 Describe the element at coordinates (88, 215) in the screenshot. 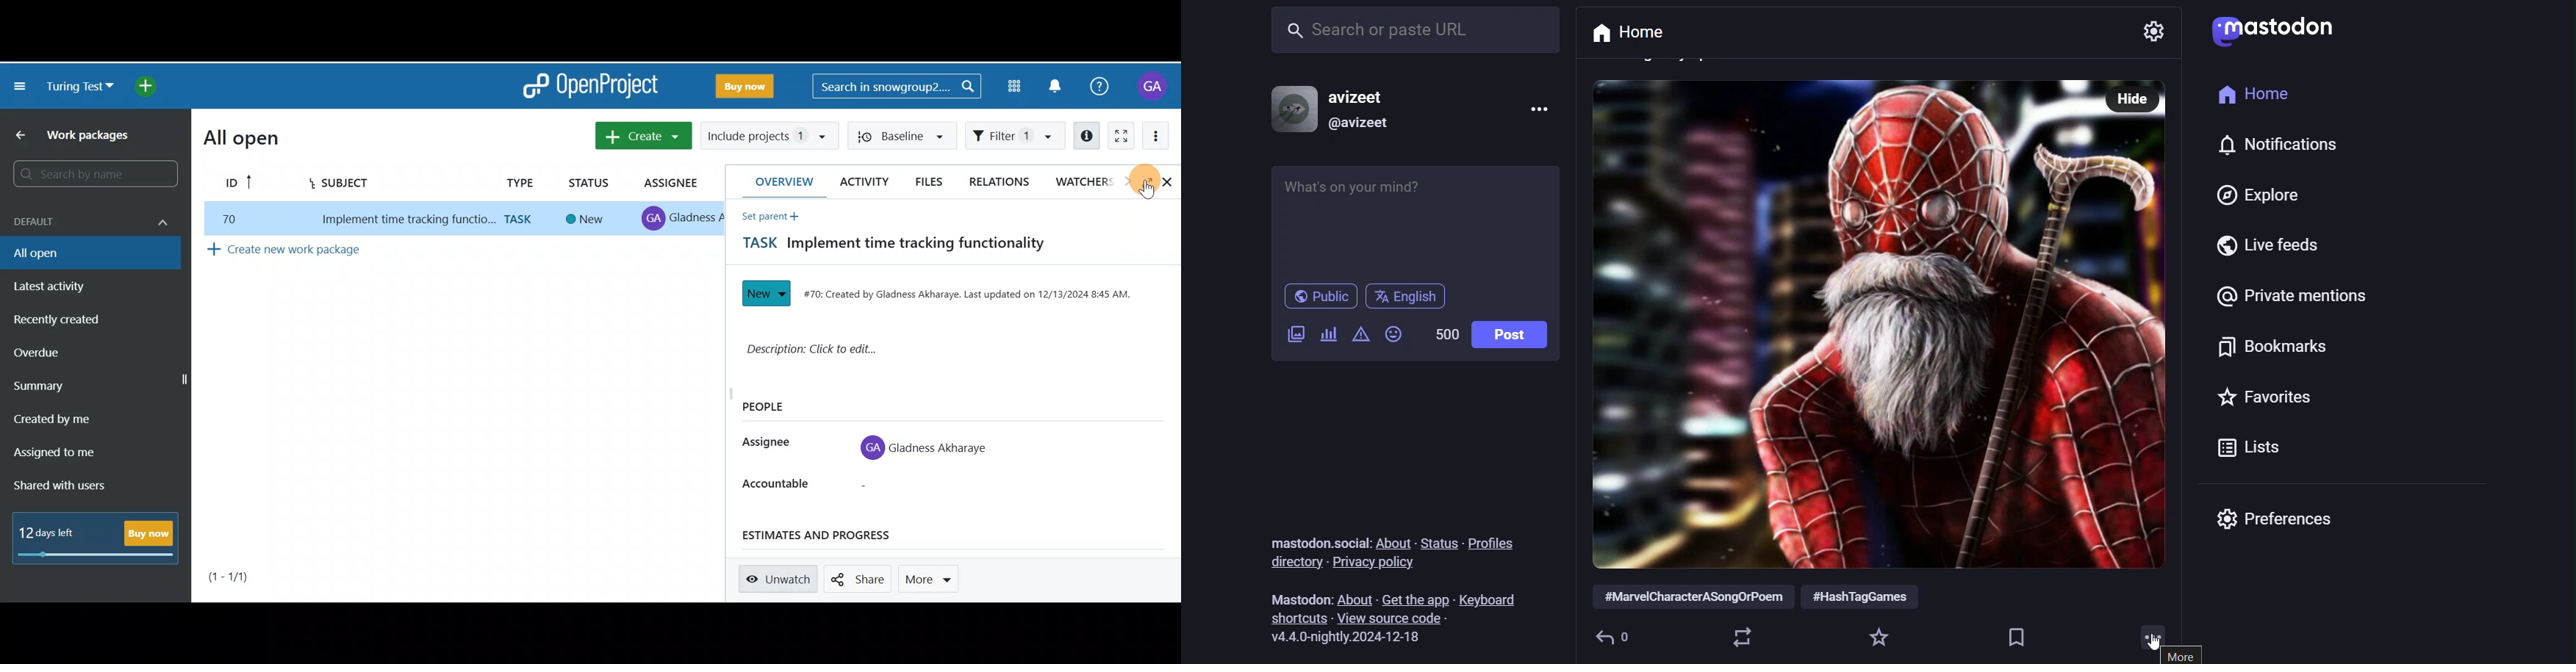

I see `Default` at that location.